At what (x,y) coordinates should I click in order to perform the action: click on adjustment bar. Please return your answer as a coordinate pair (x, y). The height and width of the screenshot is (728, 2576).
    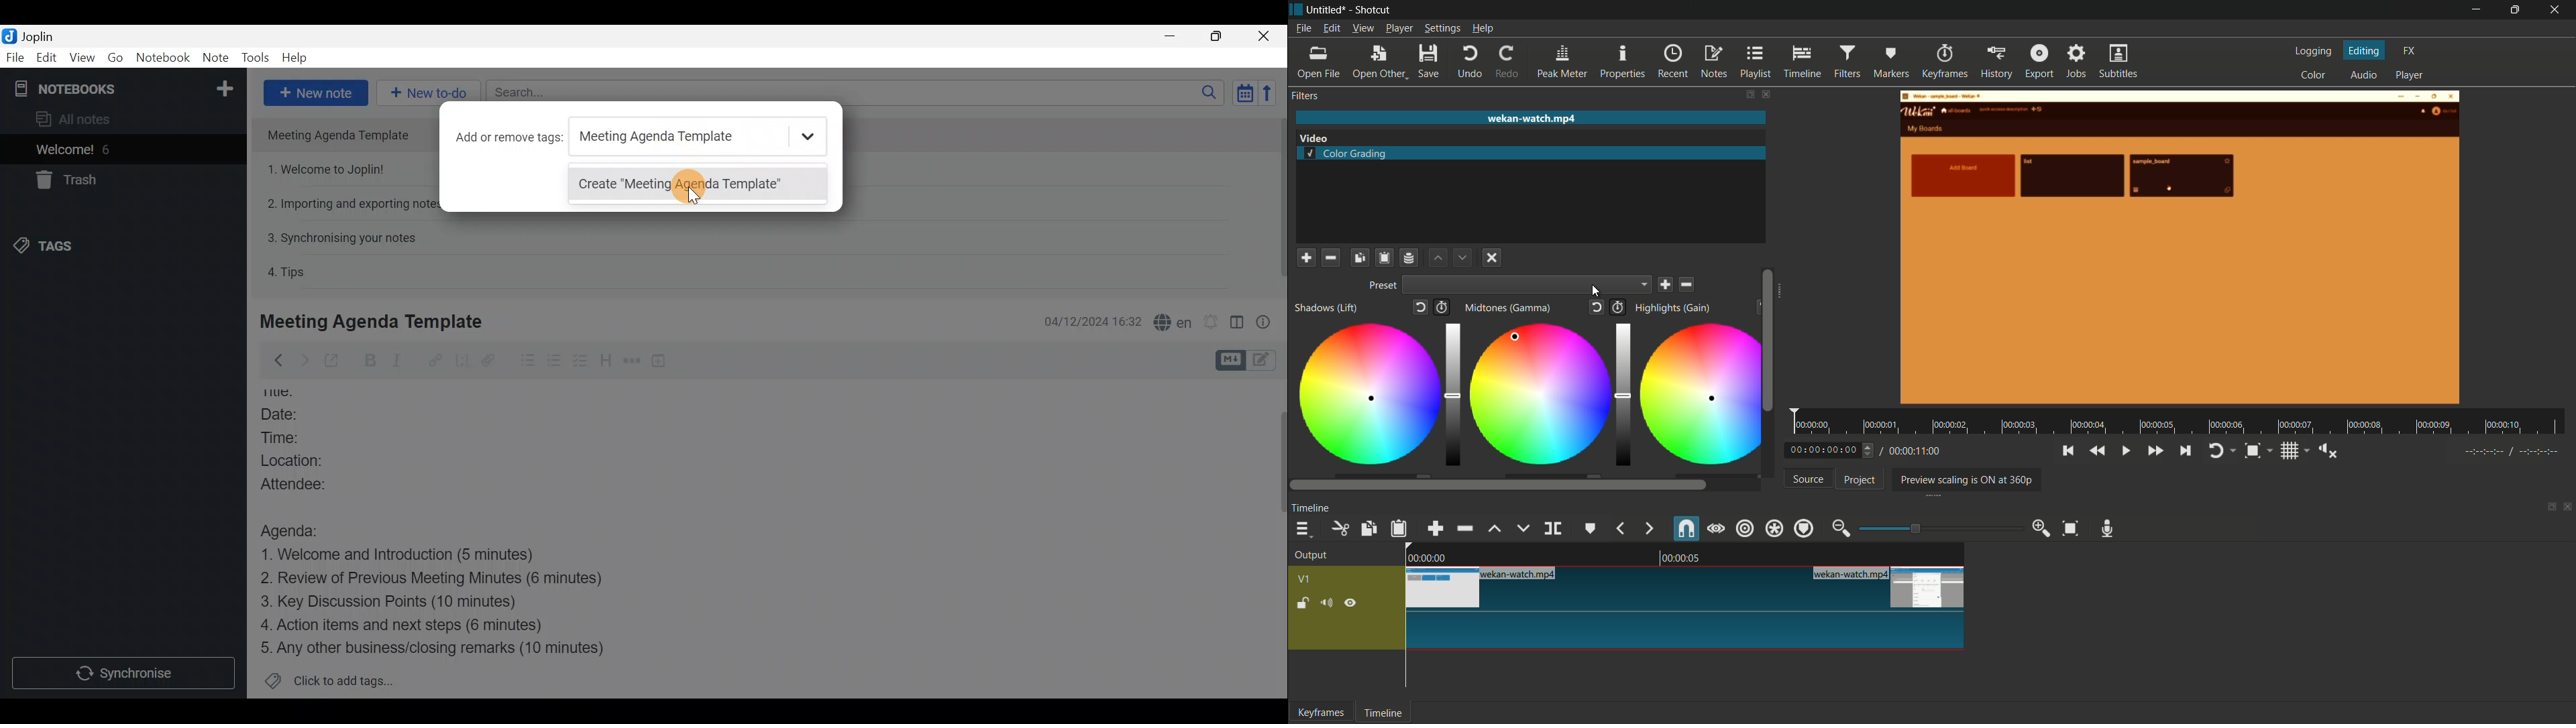
    Looking at the image, I should click on (1453, 395).